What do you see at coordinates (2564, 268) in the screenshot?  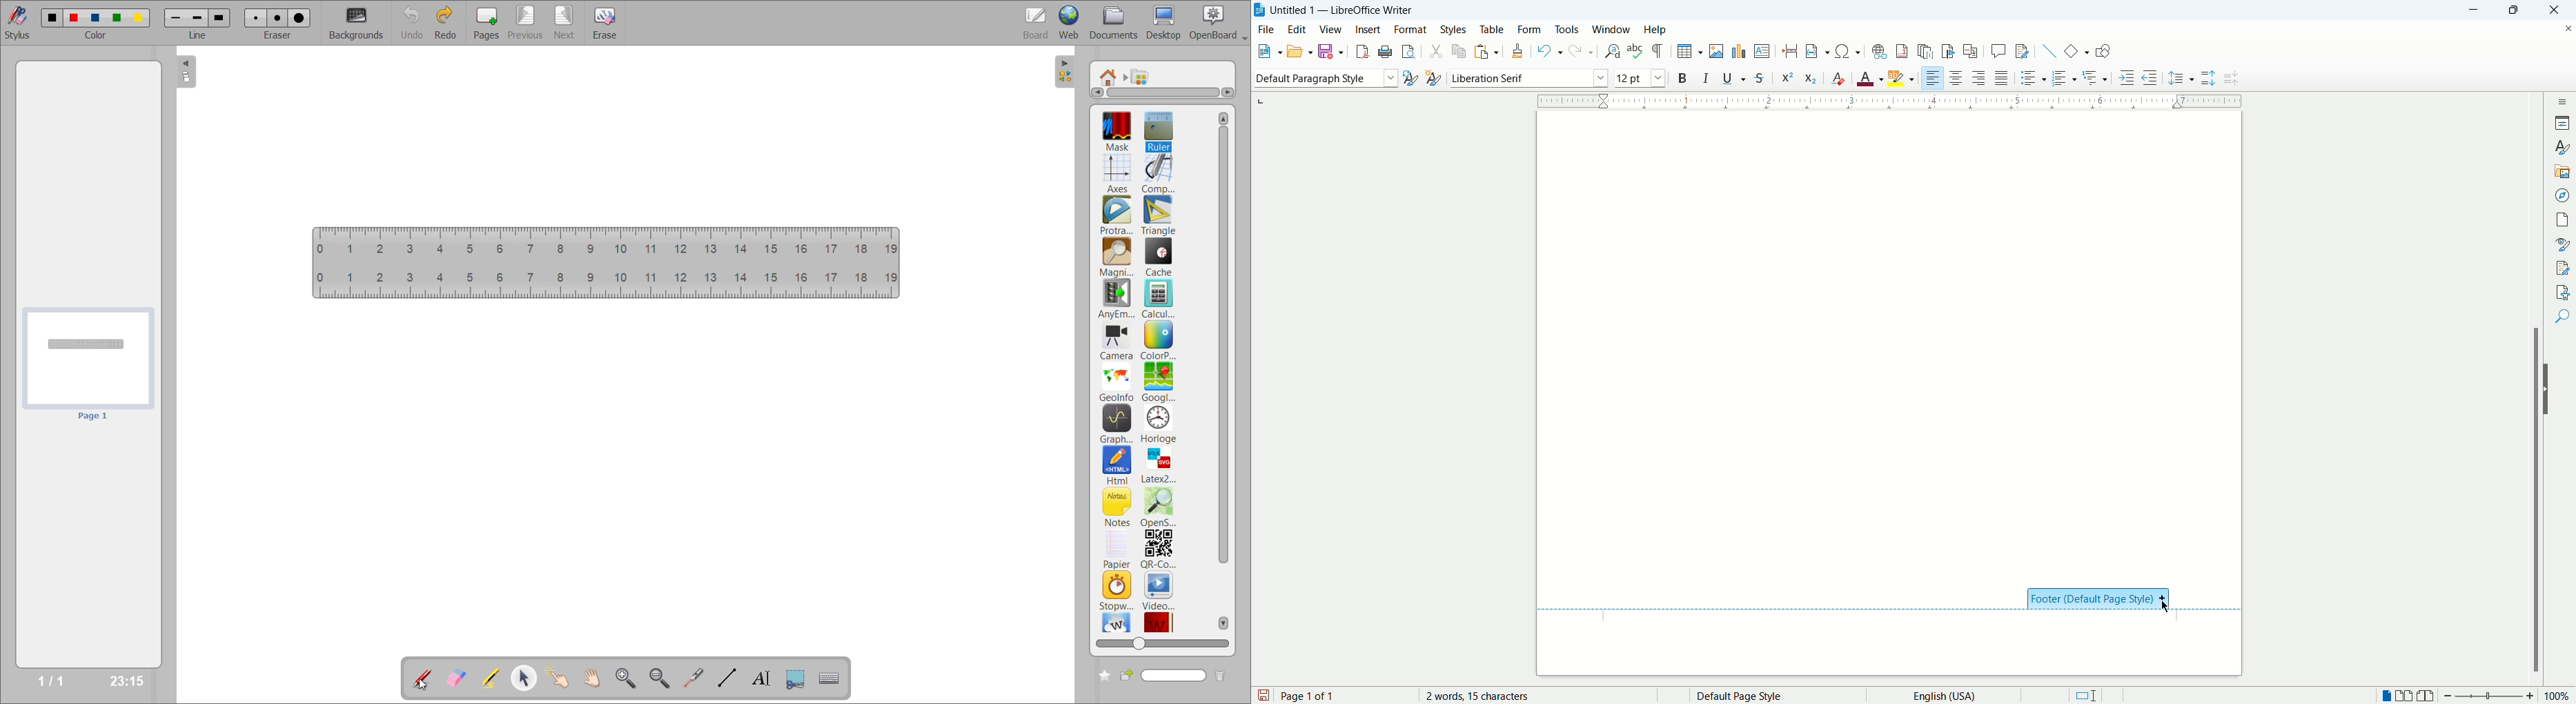 I see `manage changes` at bounding box center [2564, 268].